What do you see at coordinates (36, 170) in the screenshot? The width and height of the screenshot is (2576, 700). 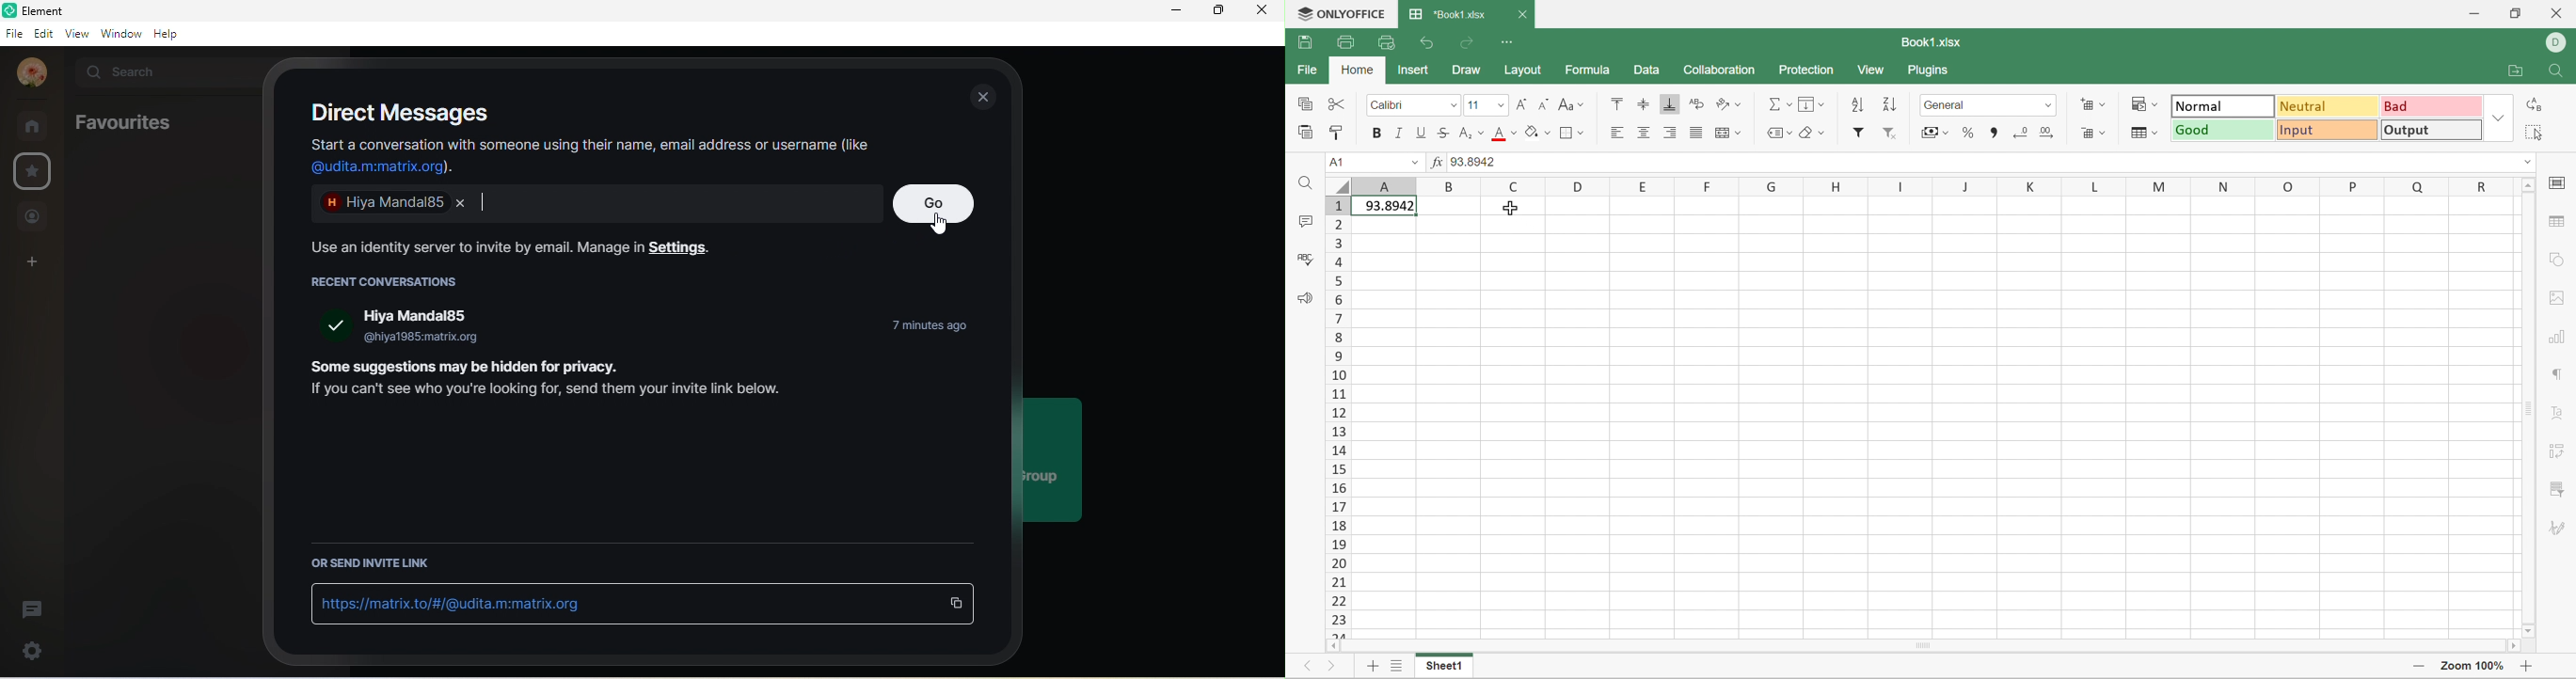 I see `favourite` at bounding box center [36, 170].